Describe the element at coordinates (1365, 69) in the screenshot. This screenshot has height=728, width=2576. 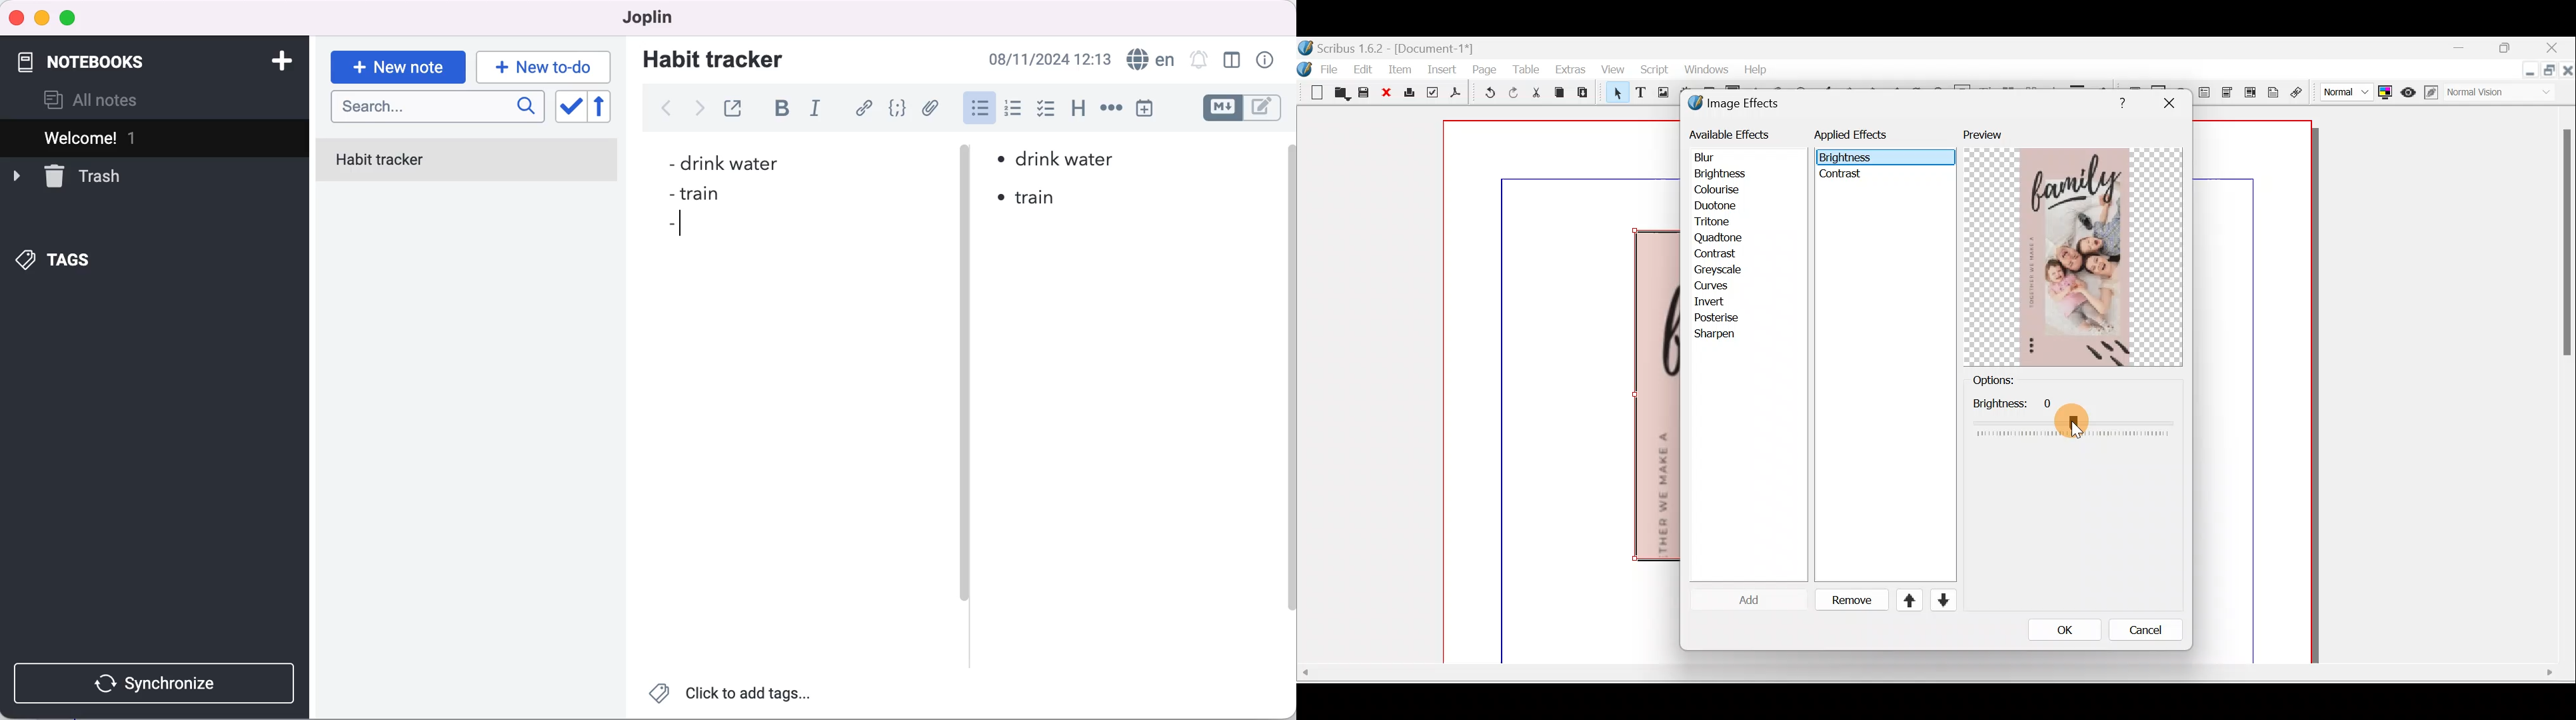
I see `Edit` at that location.